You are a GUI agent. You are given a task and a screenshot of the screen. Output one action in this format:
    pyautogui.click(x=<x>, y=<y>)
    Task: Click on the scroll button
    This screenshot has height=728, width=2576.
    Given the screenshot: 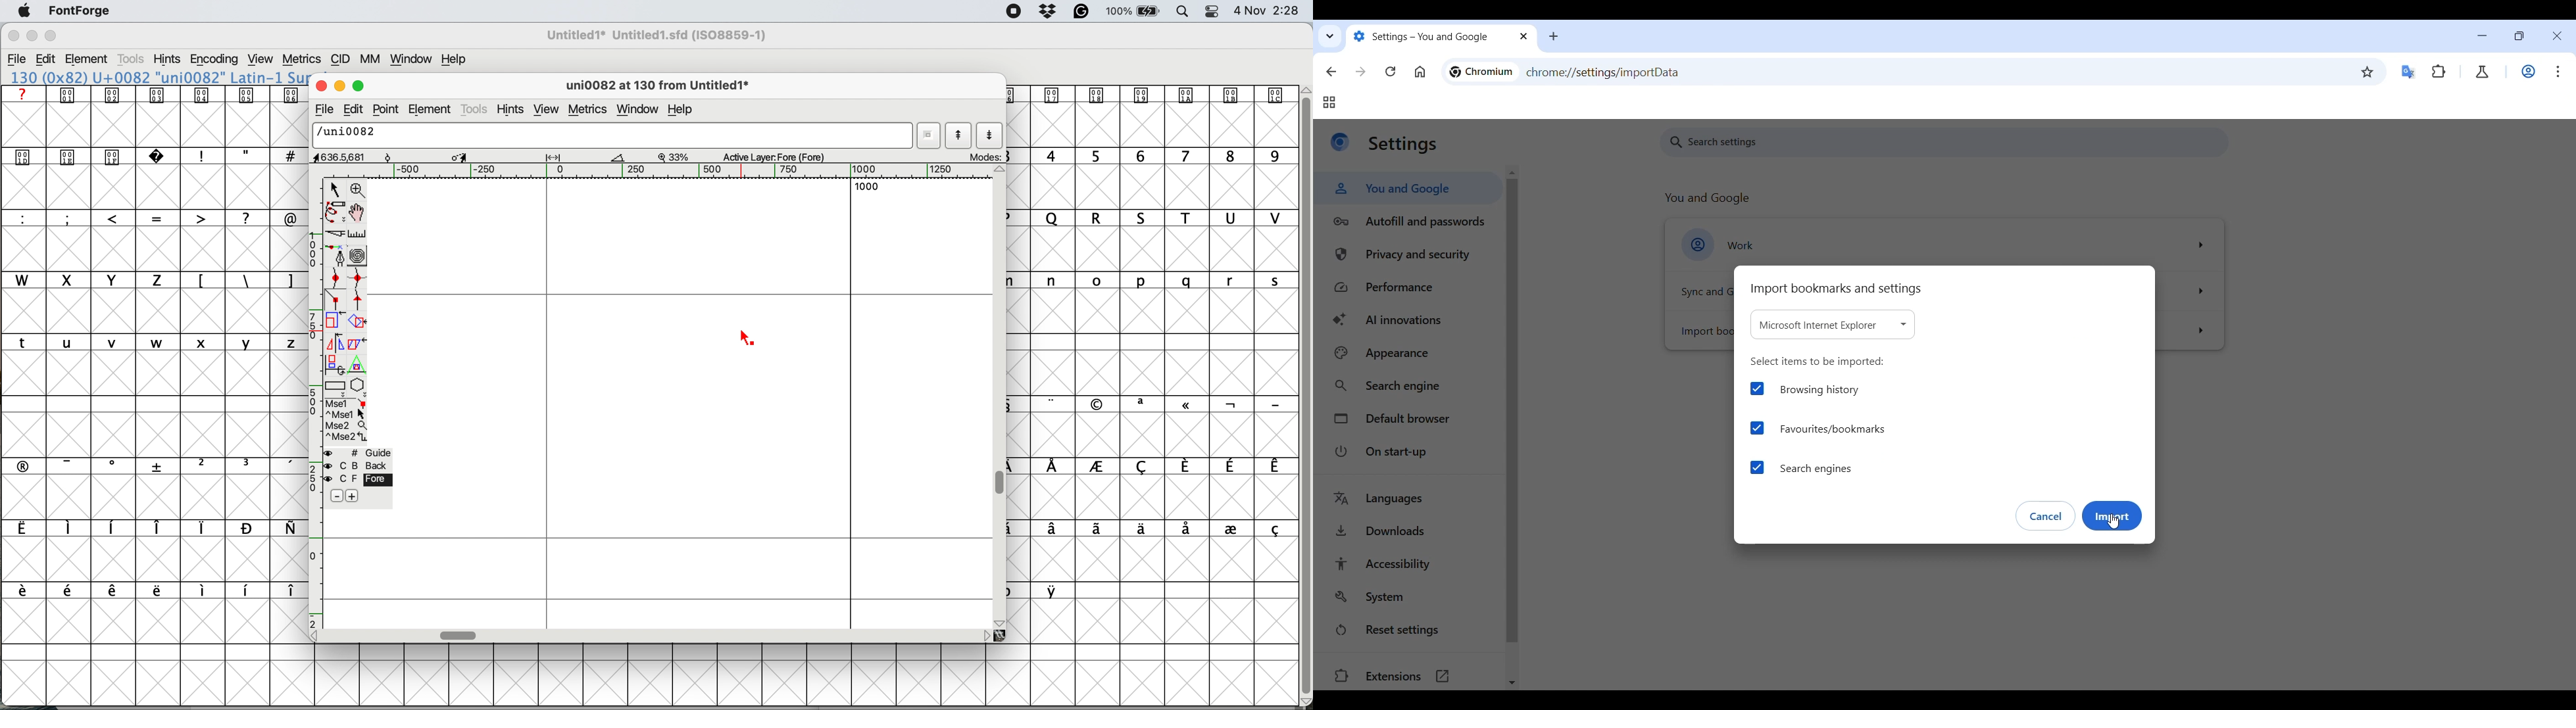 What is the action you would take?
    pyautogui.click(x=318, y=635)
    